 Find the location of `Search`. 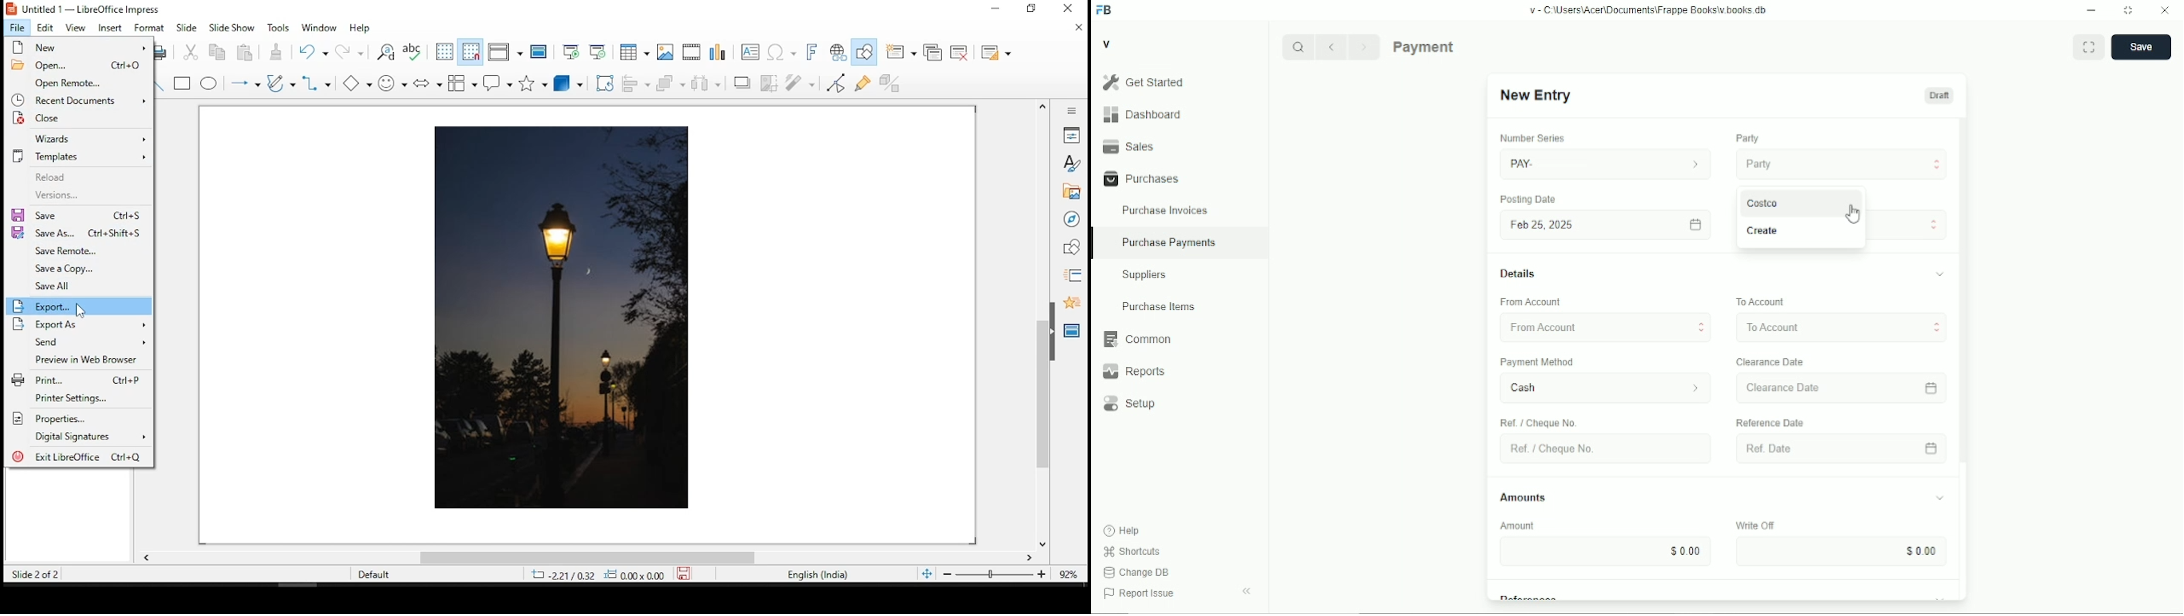

Search is located at coordinates (1298, 47).